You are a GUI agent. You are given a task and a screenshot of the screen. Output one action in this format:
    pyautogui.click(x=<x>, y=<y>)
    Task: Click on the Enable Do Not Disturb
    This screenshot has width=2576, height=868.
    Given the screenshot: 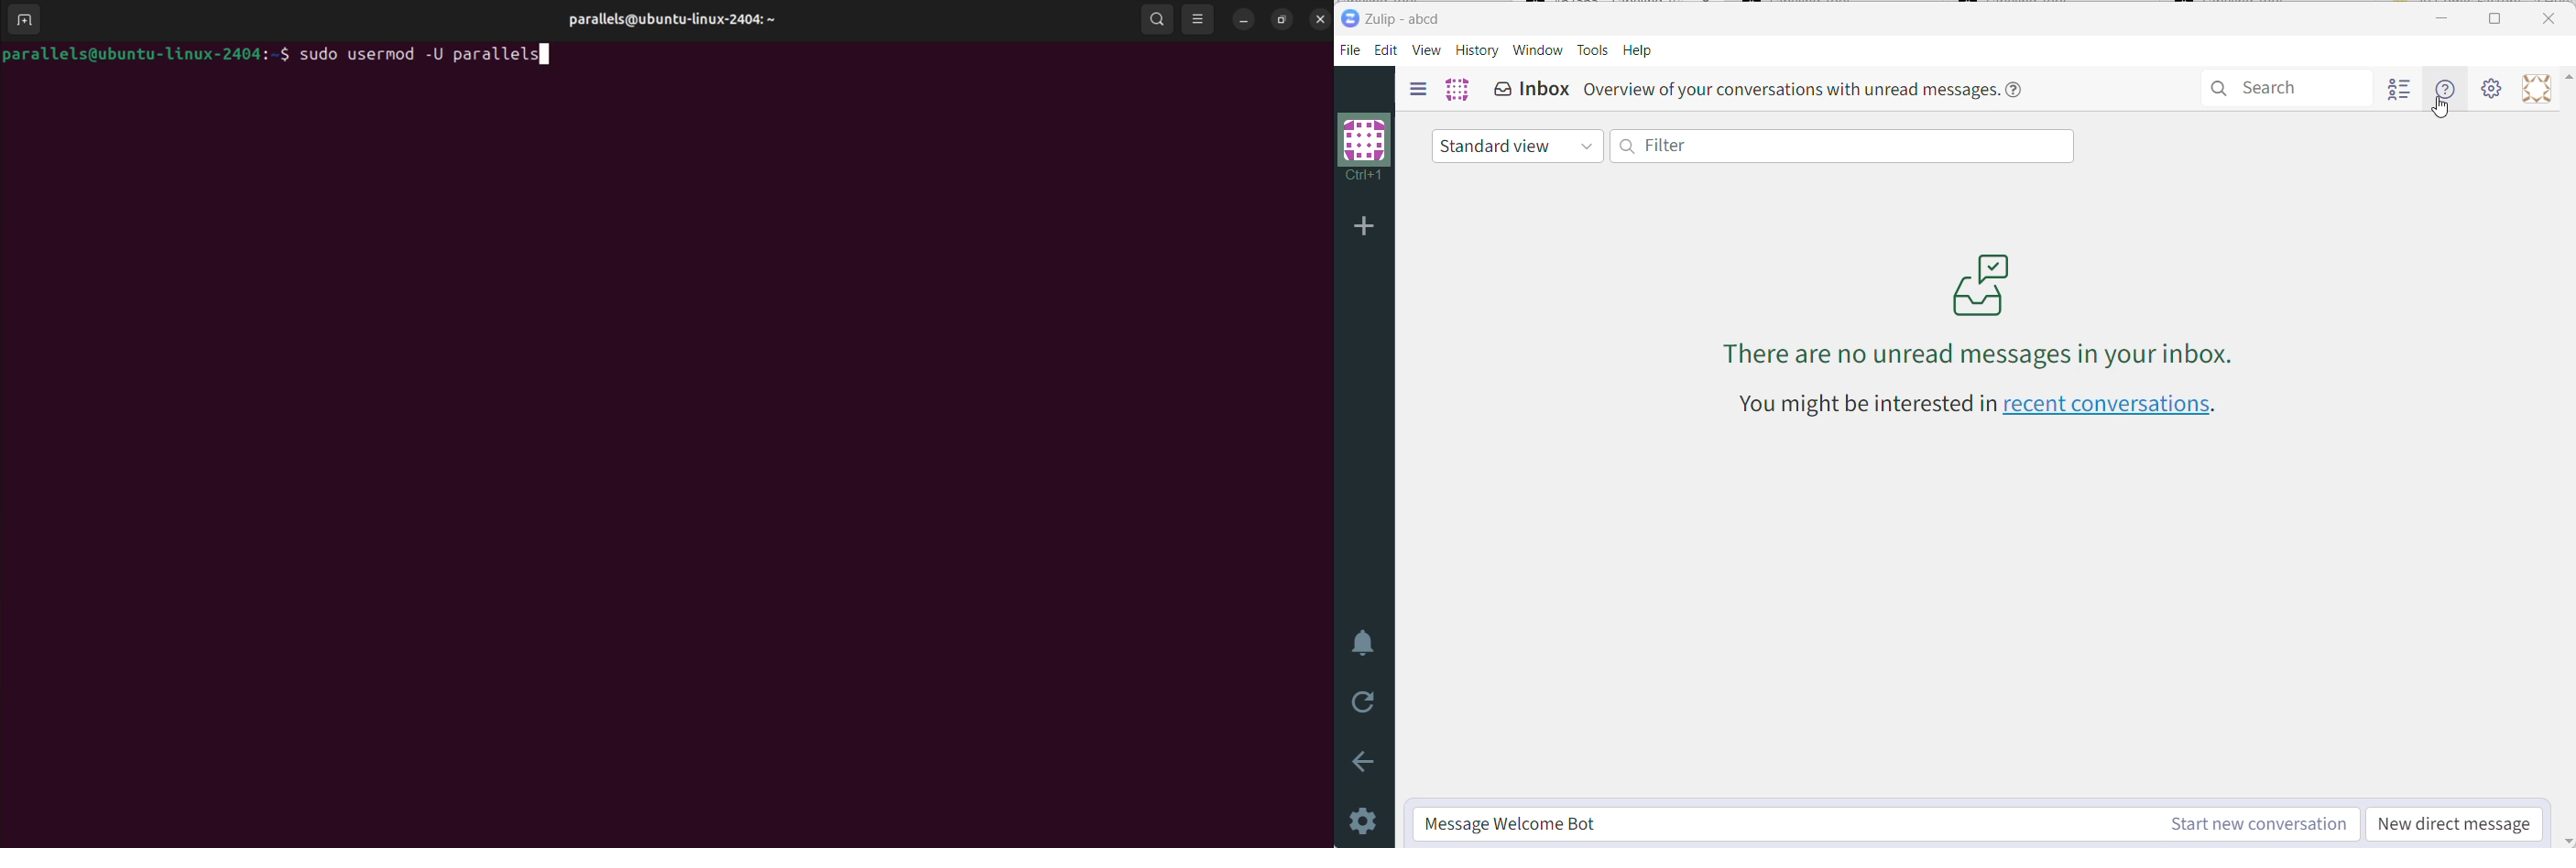 What is the action you would take?
    pyautogui.click(x=1365, y=644)
    